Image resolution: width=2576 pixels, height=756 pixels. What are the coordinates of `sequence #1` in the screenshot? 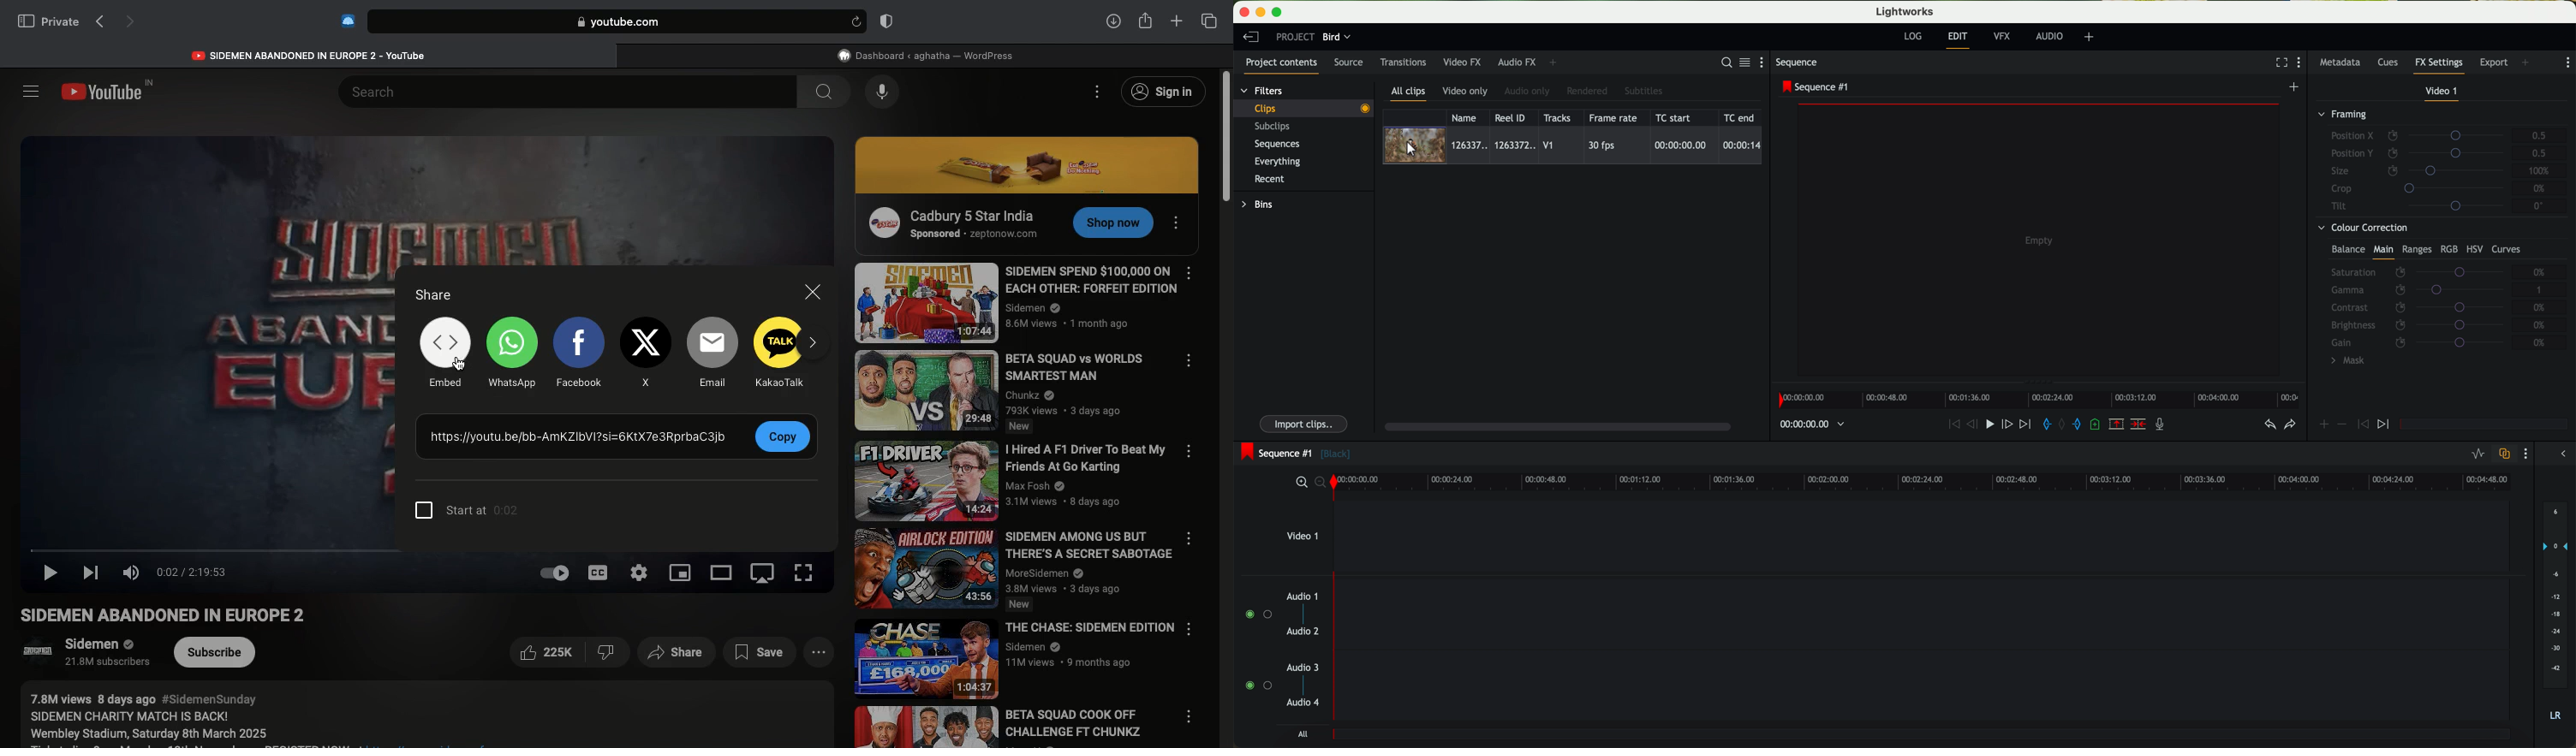 It's located at (1274, 453).